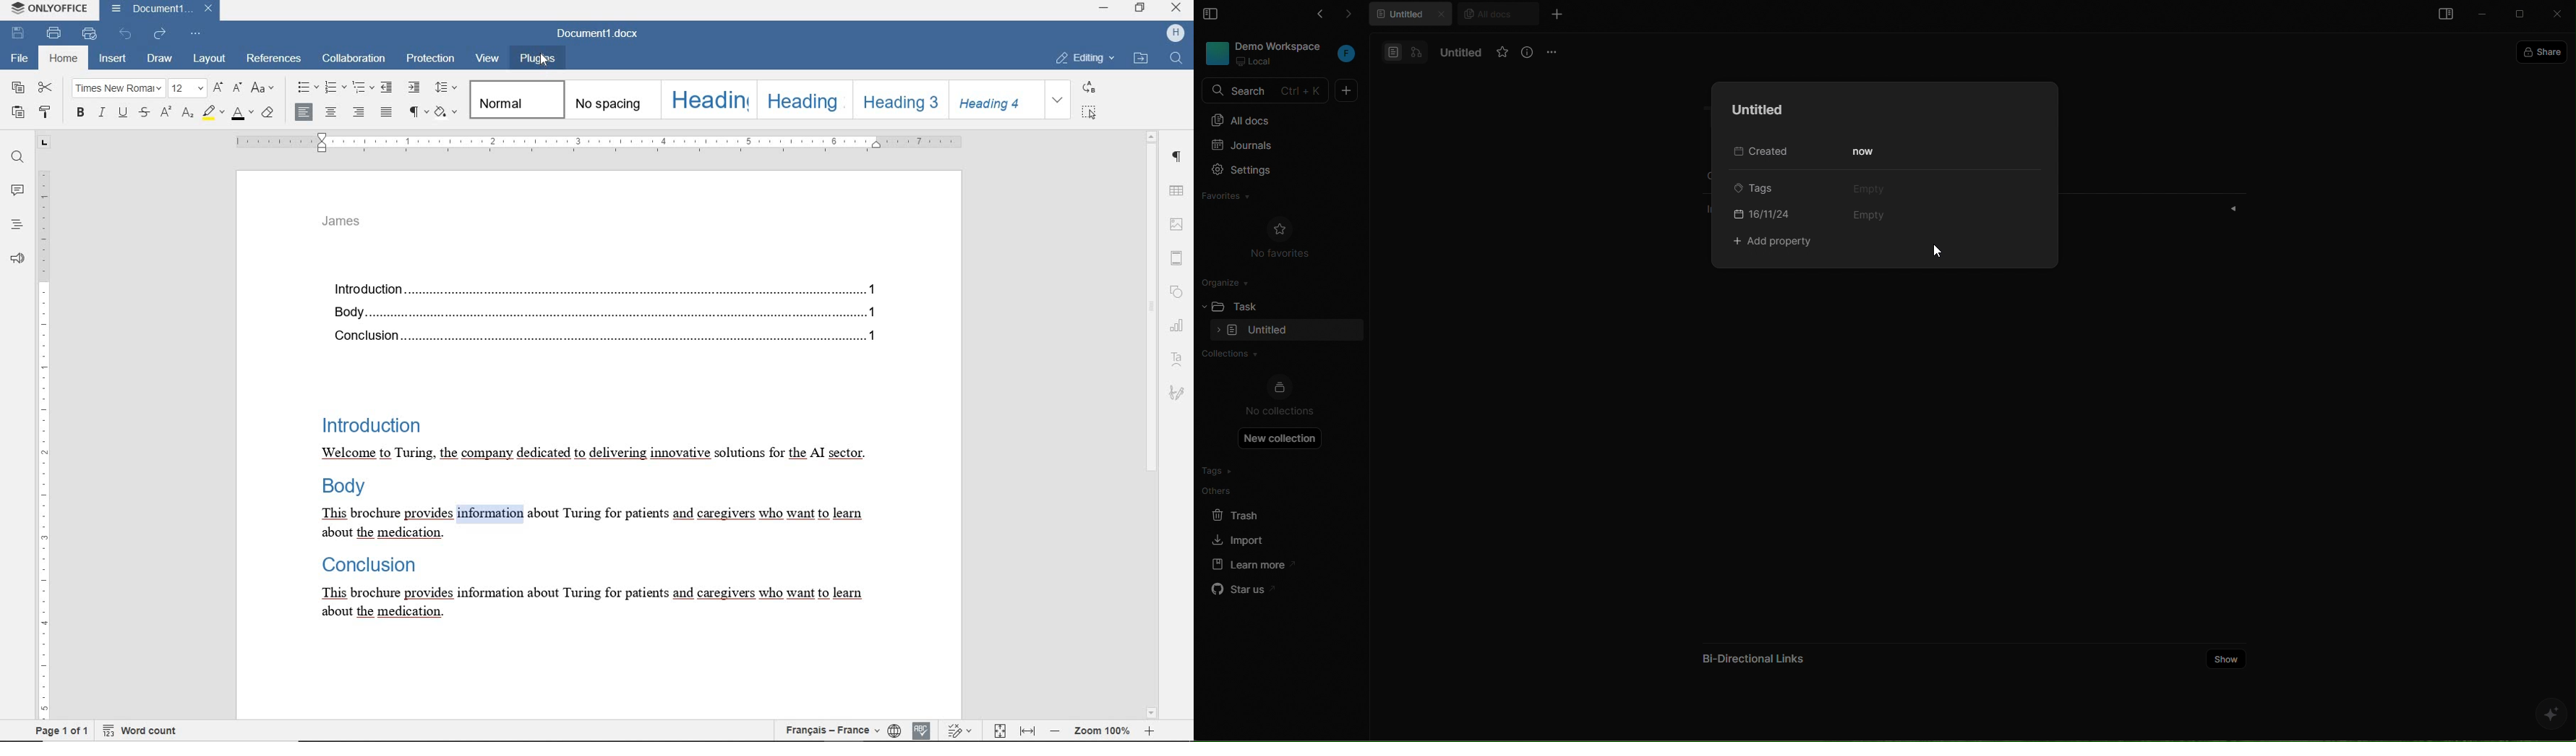  What do you see at coordinates (899, 99) in the screenshot?
I see `HEADING 3` at bounding box center [899, 99].